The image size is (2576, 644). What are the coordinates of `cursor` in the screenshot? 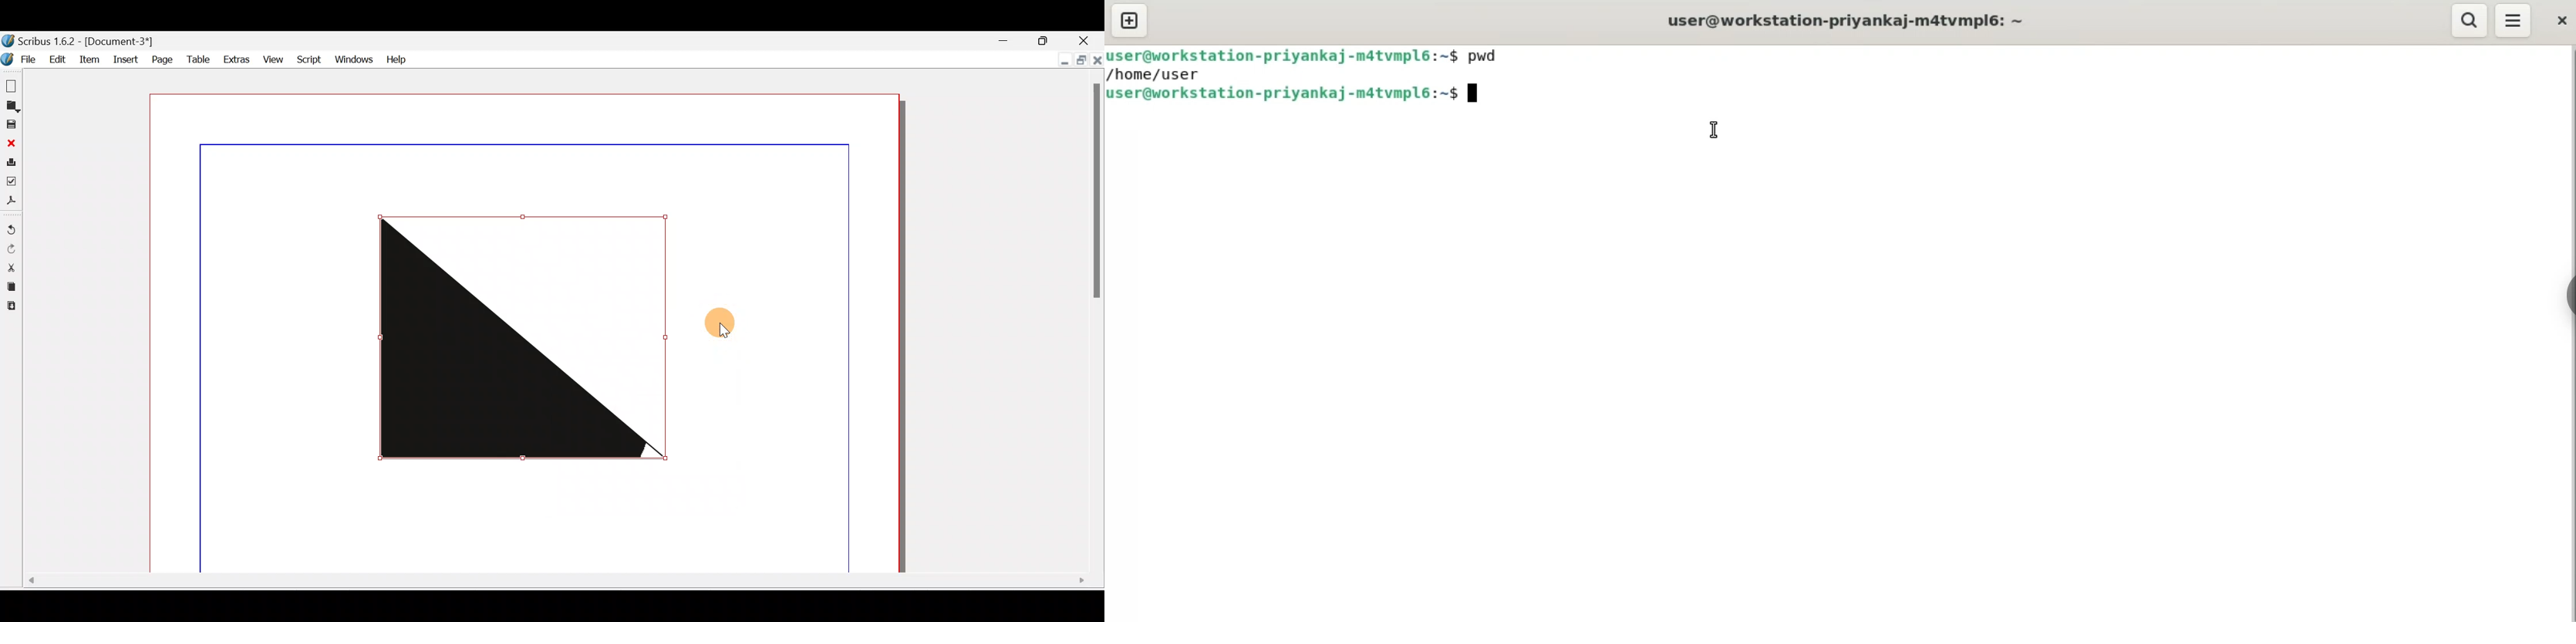 It's located at (1708, 129).